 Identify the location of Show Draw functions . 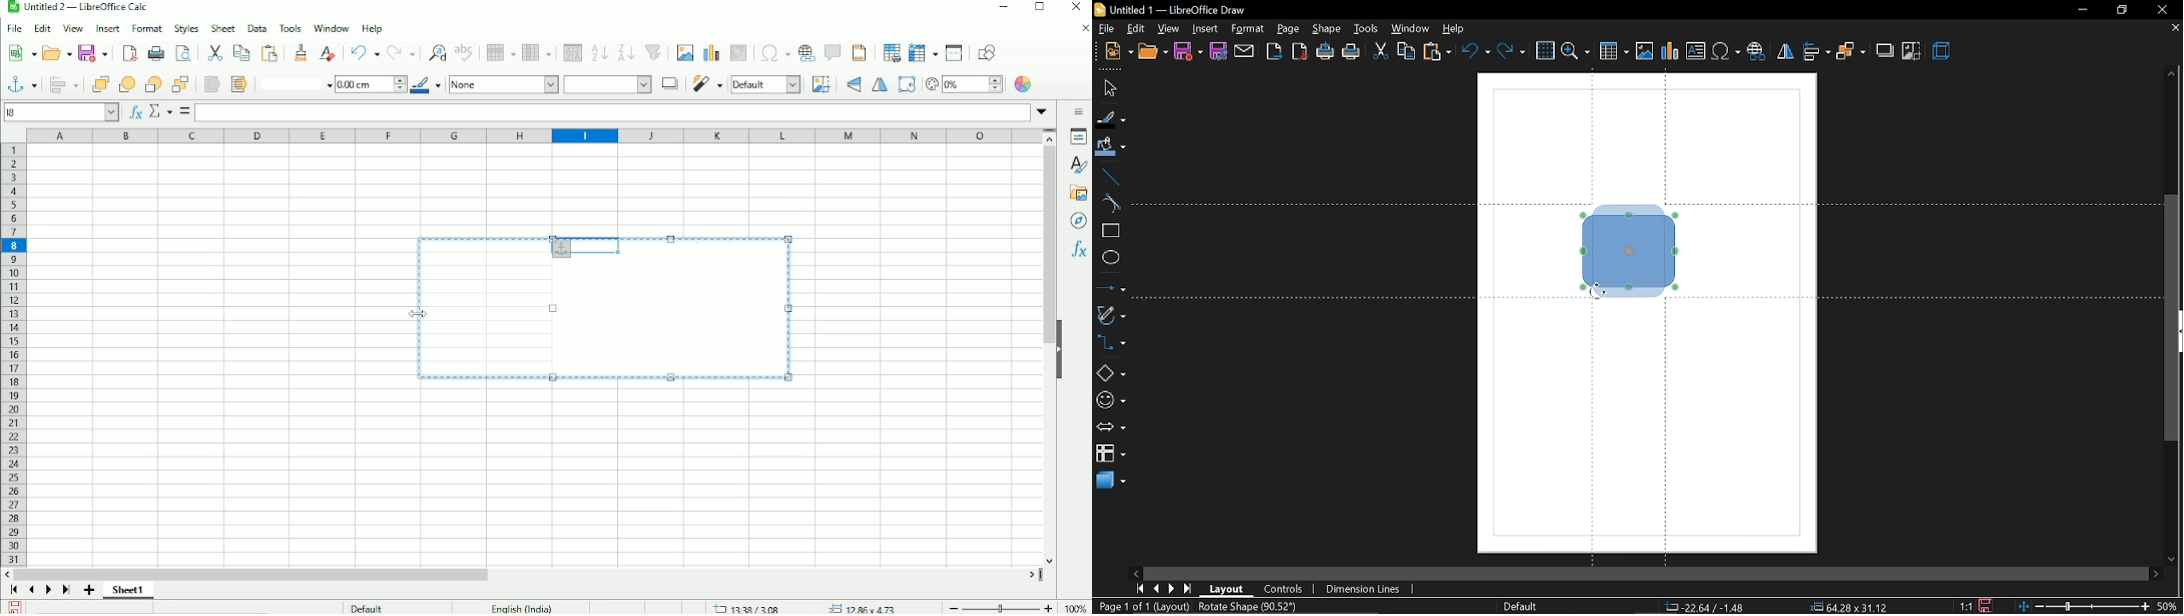
(991, 52).